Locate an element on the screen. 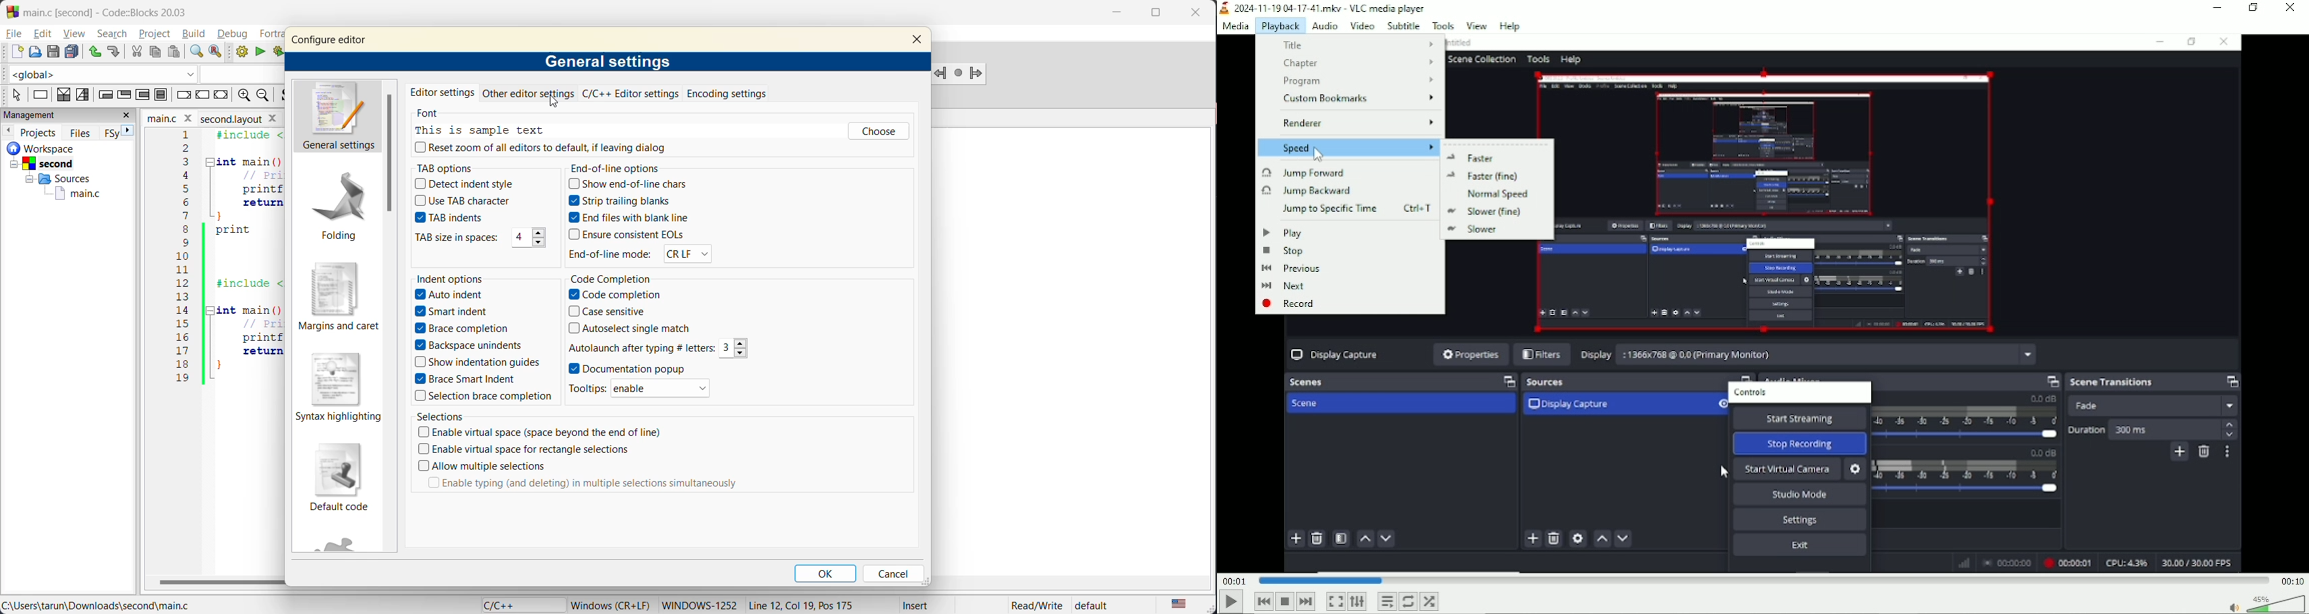 The height and width of the screenshot is (616, 2324). Enable typing (and deleting) in multiple selections simultaneously is located at coordinates (587, 487).